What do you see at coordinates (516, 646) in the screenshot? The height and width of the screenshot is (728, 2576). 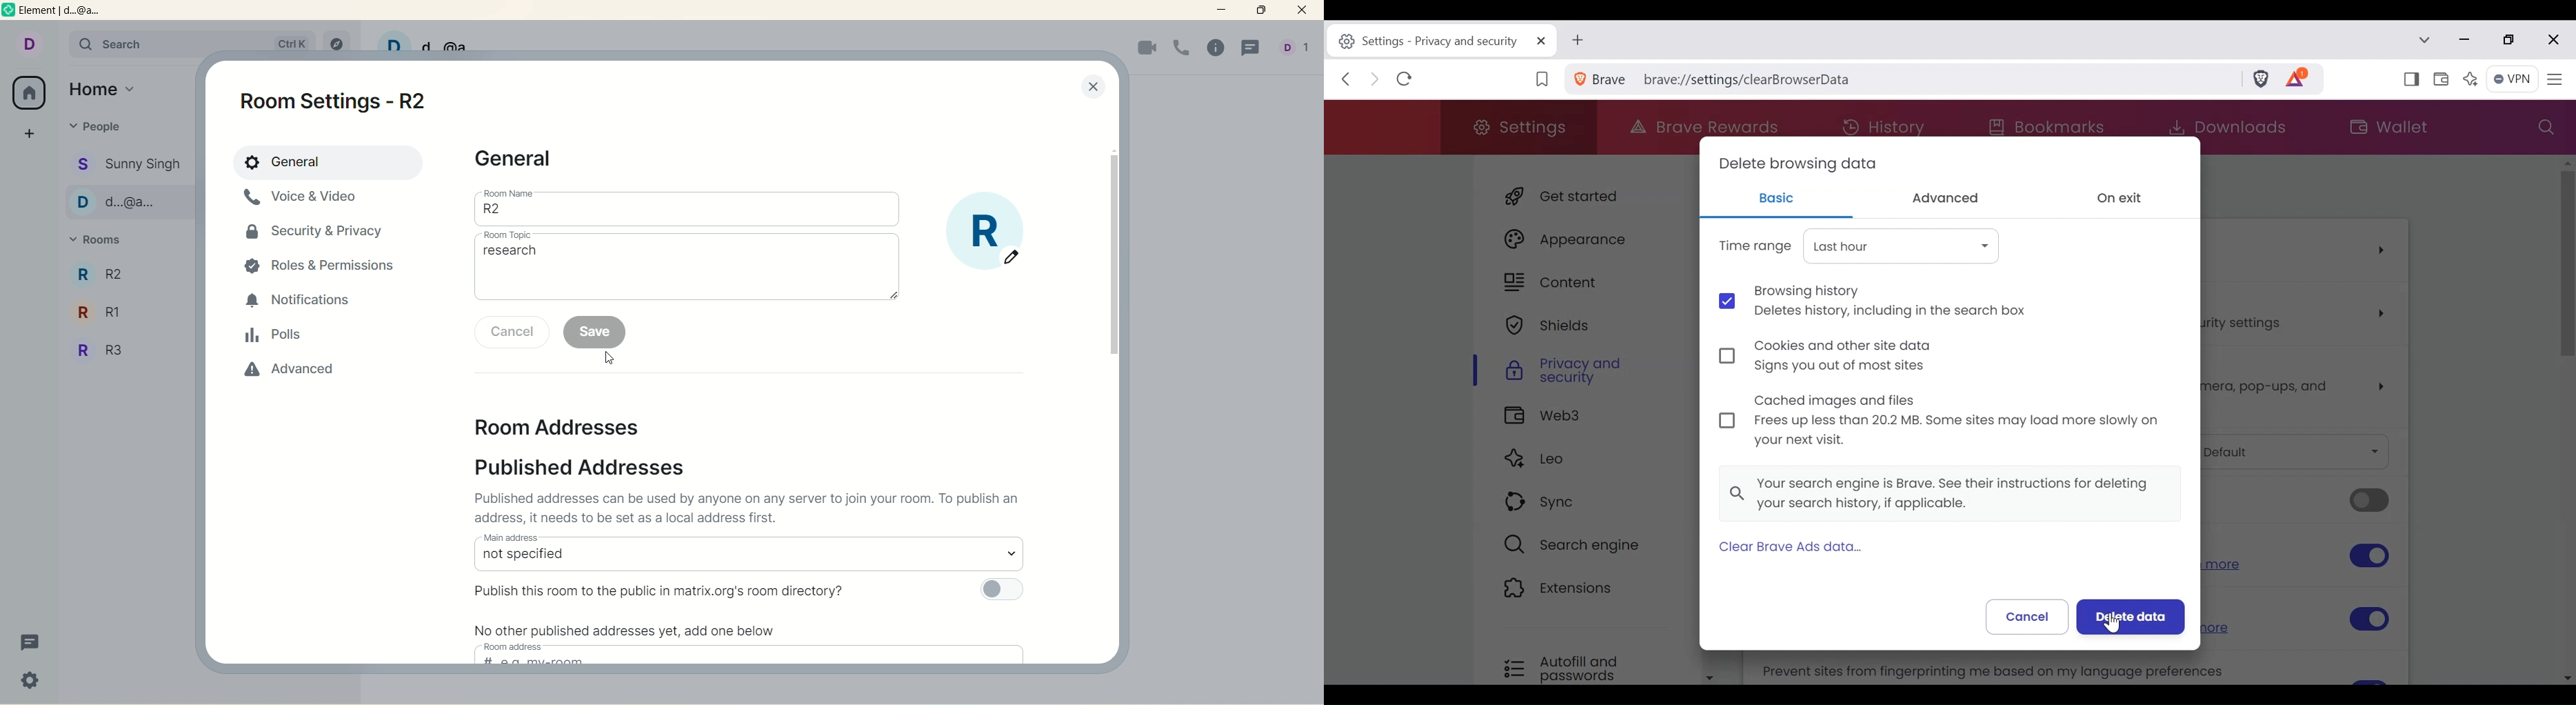 I see `room address` at bounding box center [516, 646].